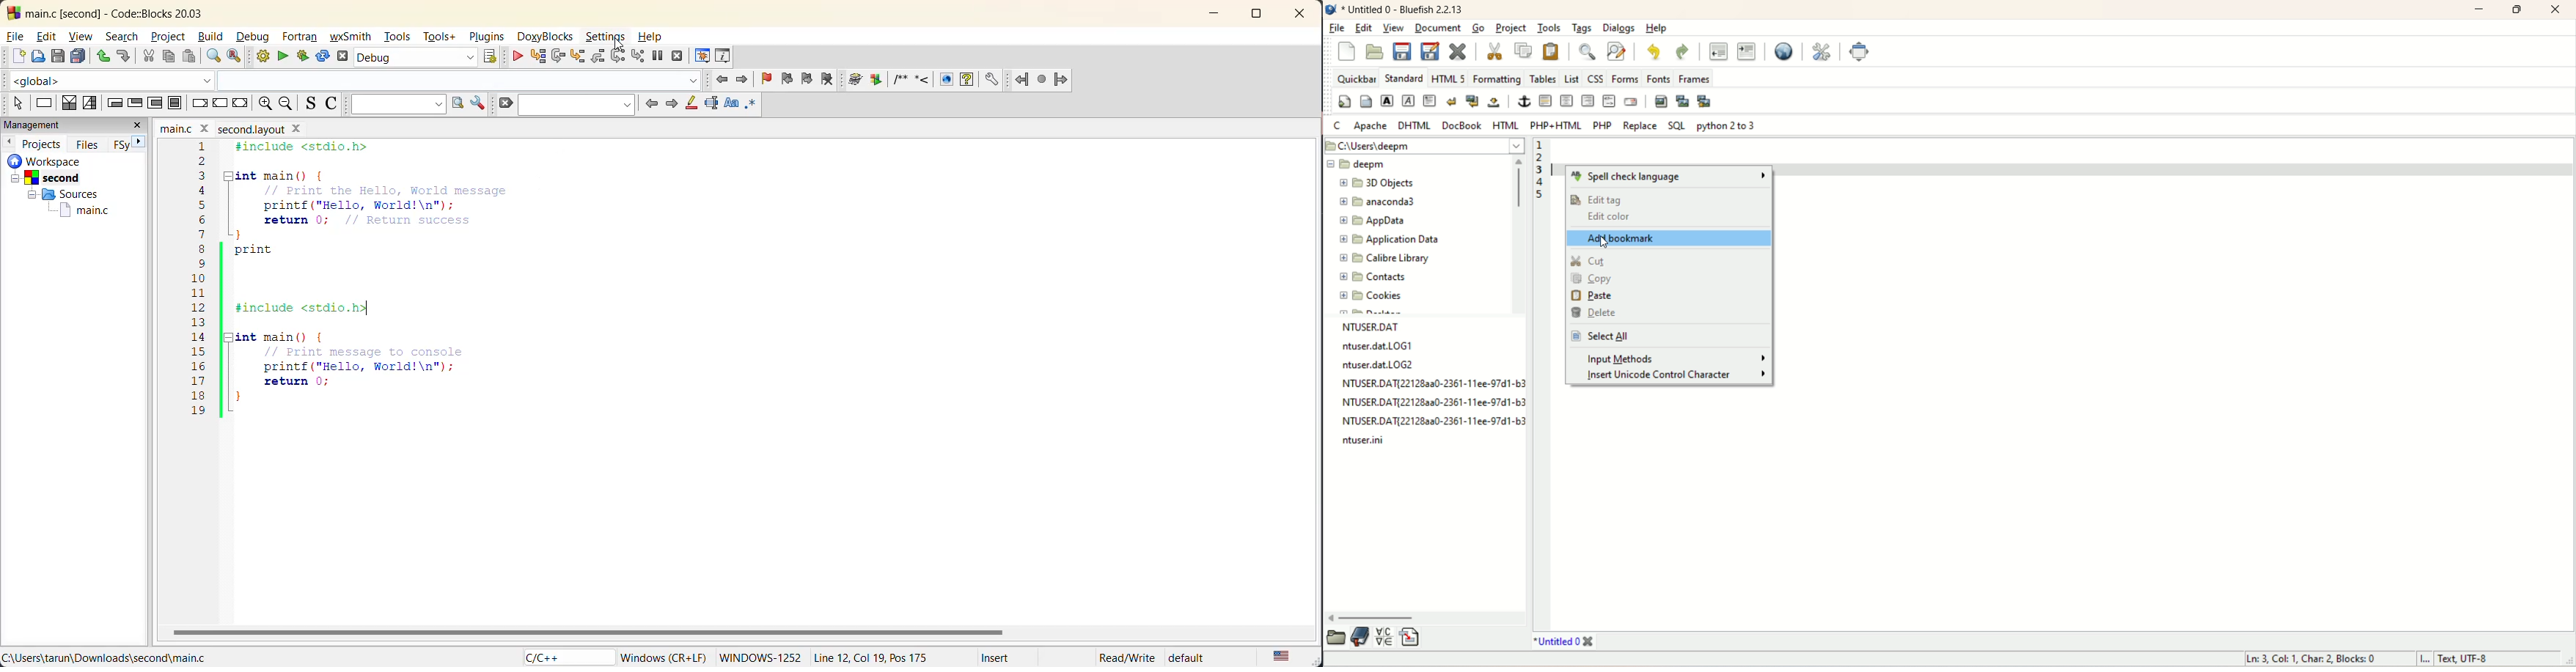  Describe the element at coordinates (1359, 164) in the screenshot. I see `deepm` at that location.